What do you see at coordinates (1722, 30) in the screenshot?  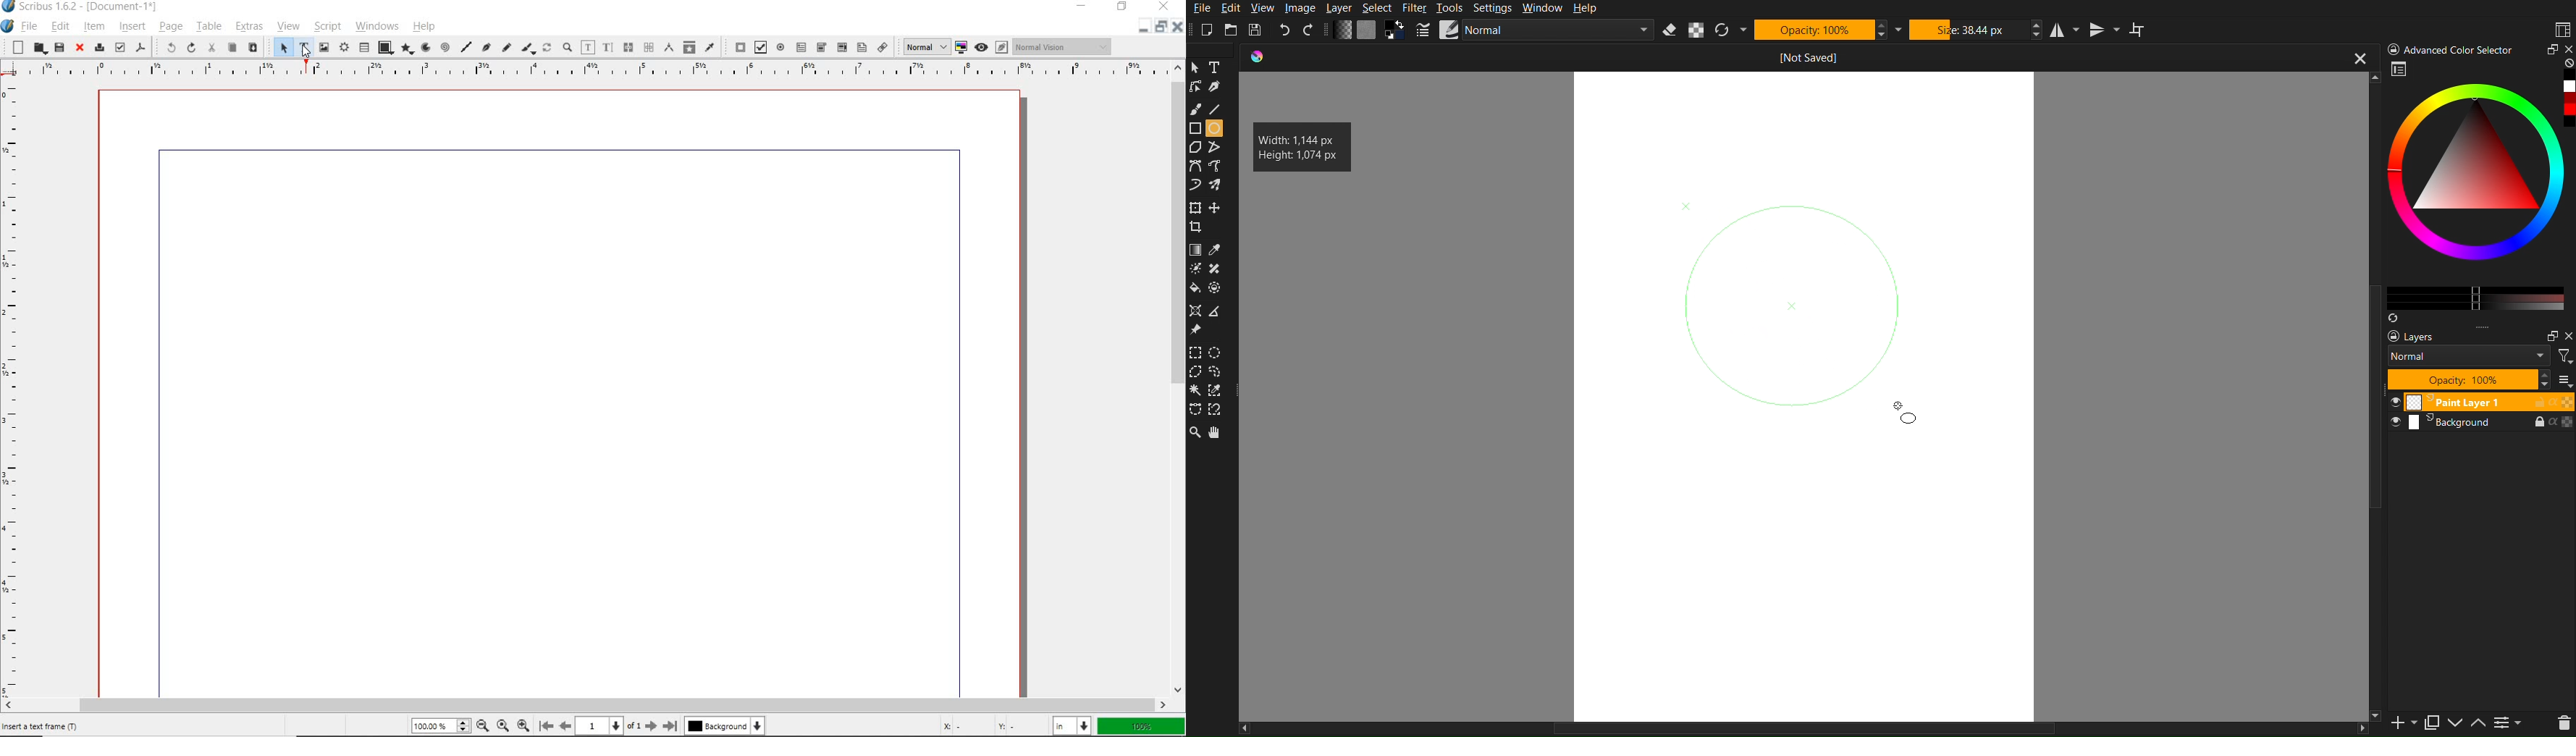 I see `Refresh` at bounding box center [1722, 30].